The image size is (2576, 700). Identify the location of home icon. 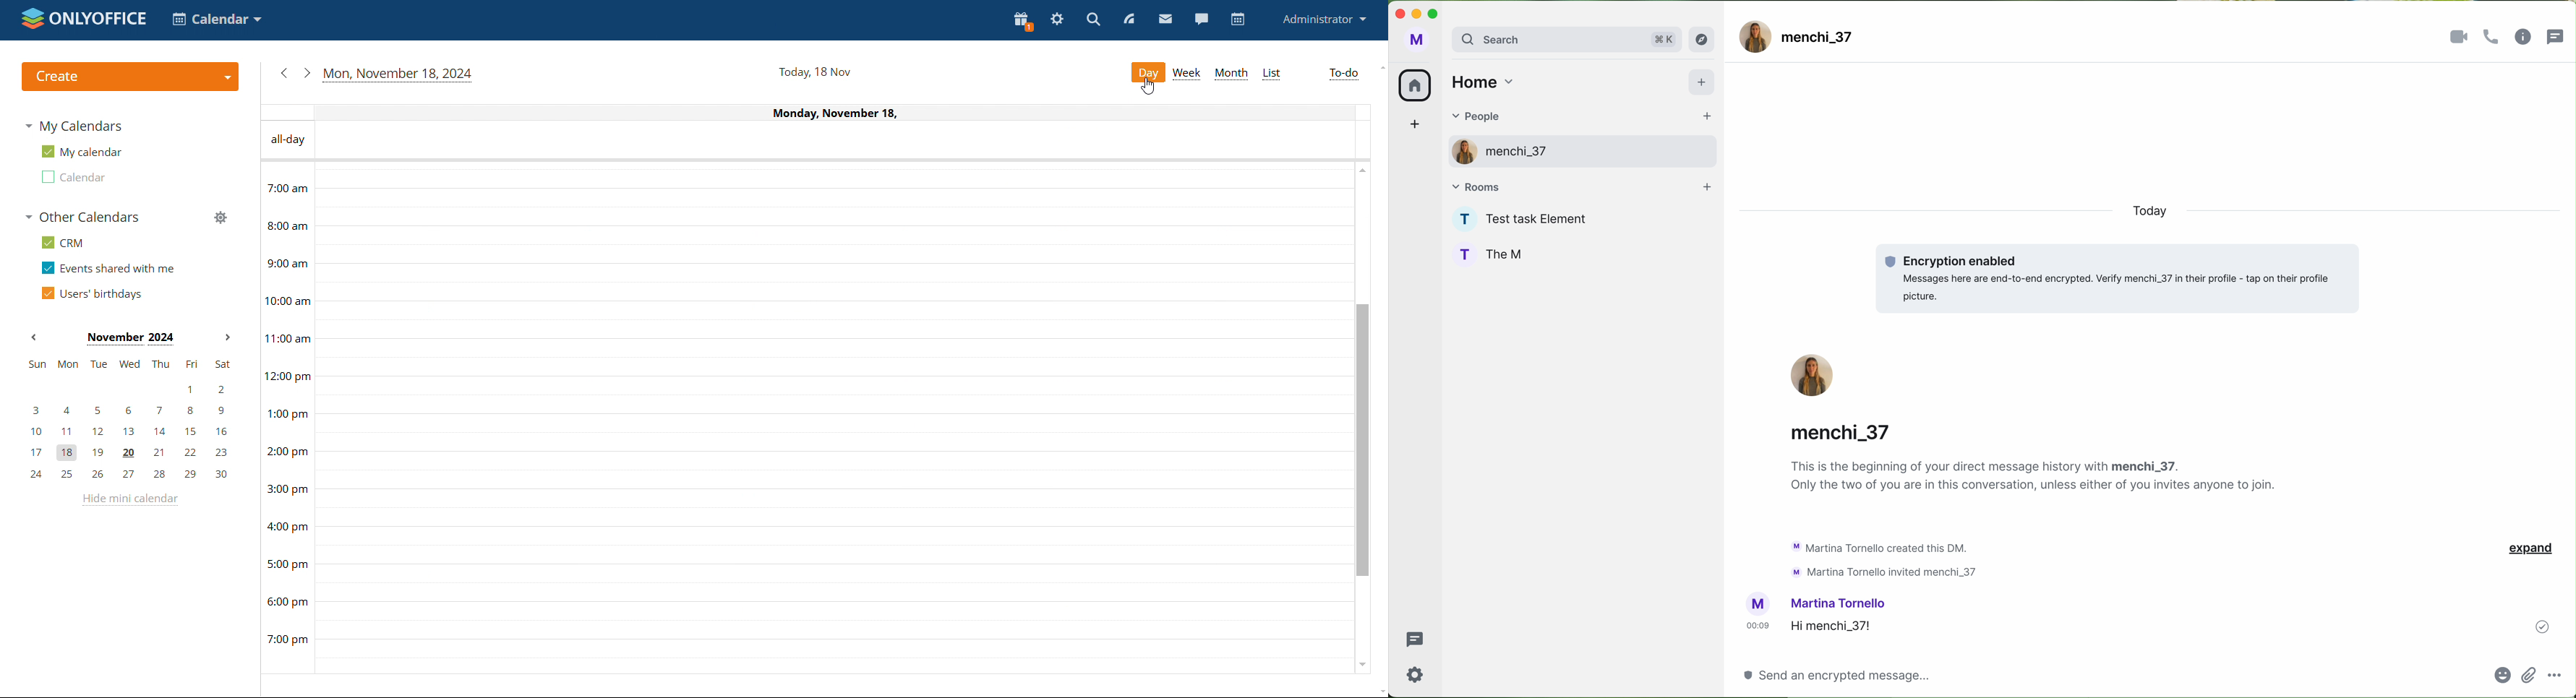
(1414, 86).